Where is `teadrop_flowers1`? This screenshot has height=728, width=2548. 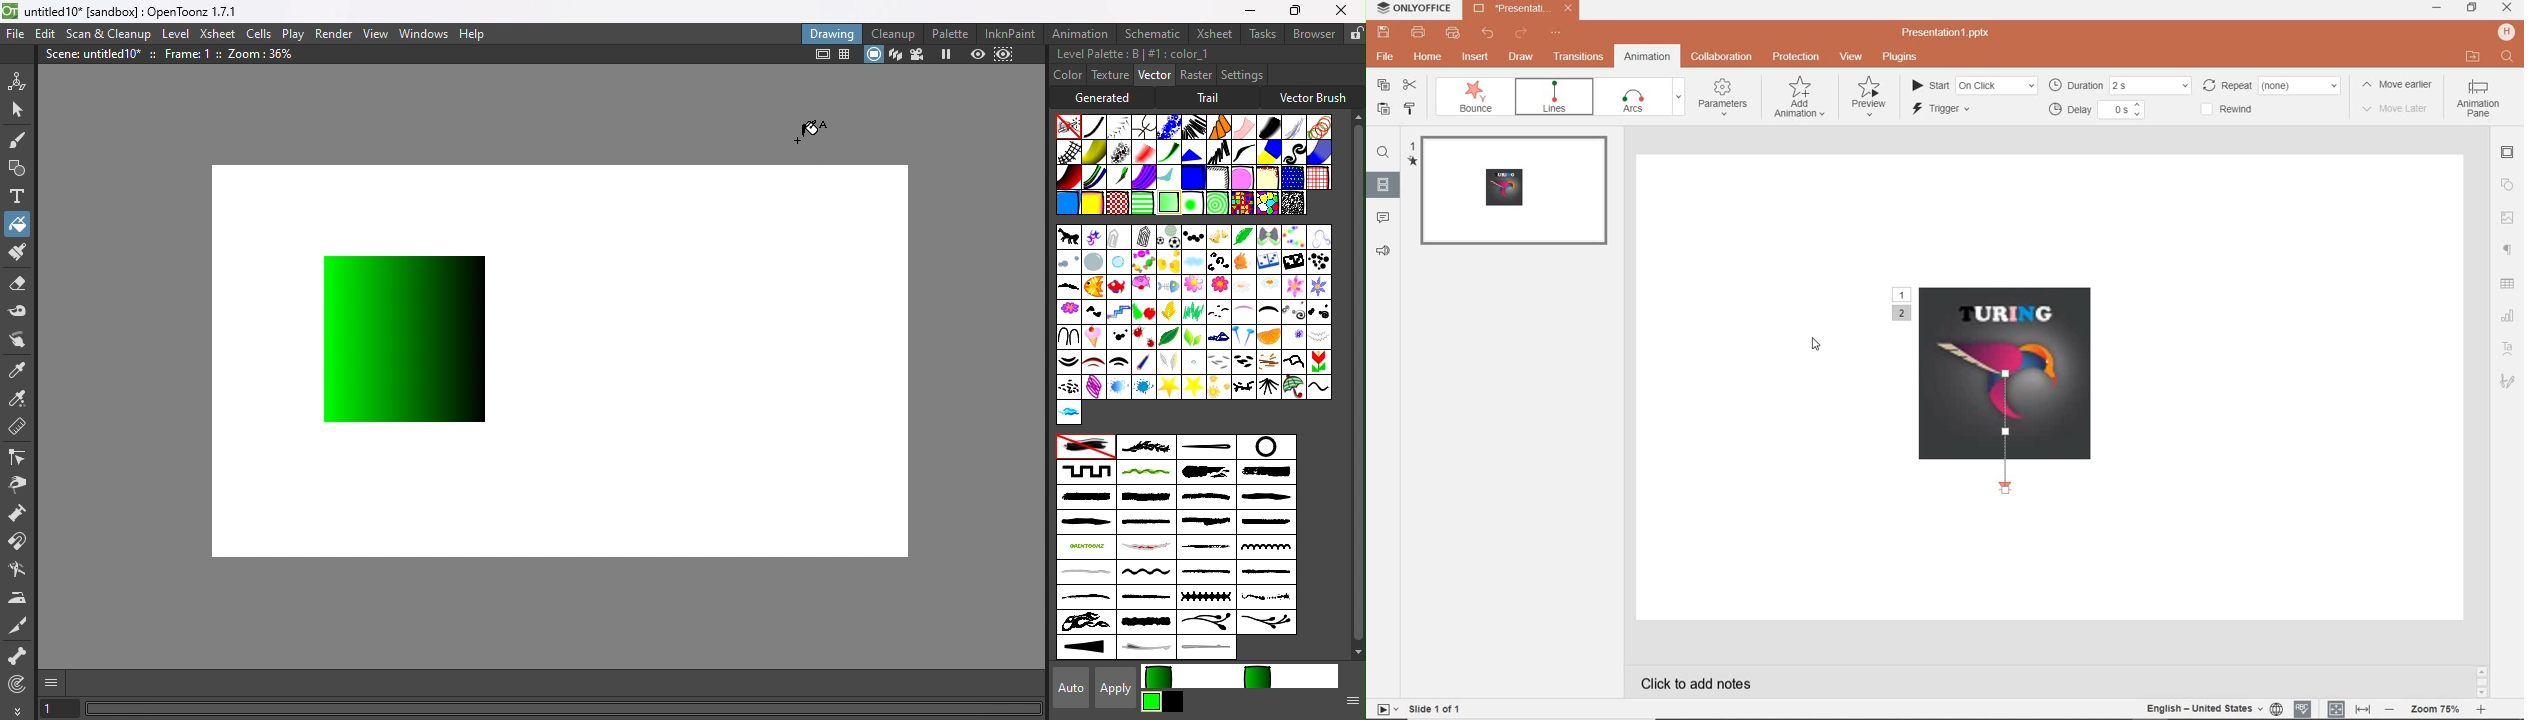
teadrop_flowers1 is located at coordinates (1206, 624).